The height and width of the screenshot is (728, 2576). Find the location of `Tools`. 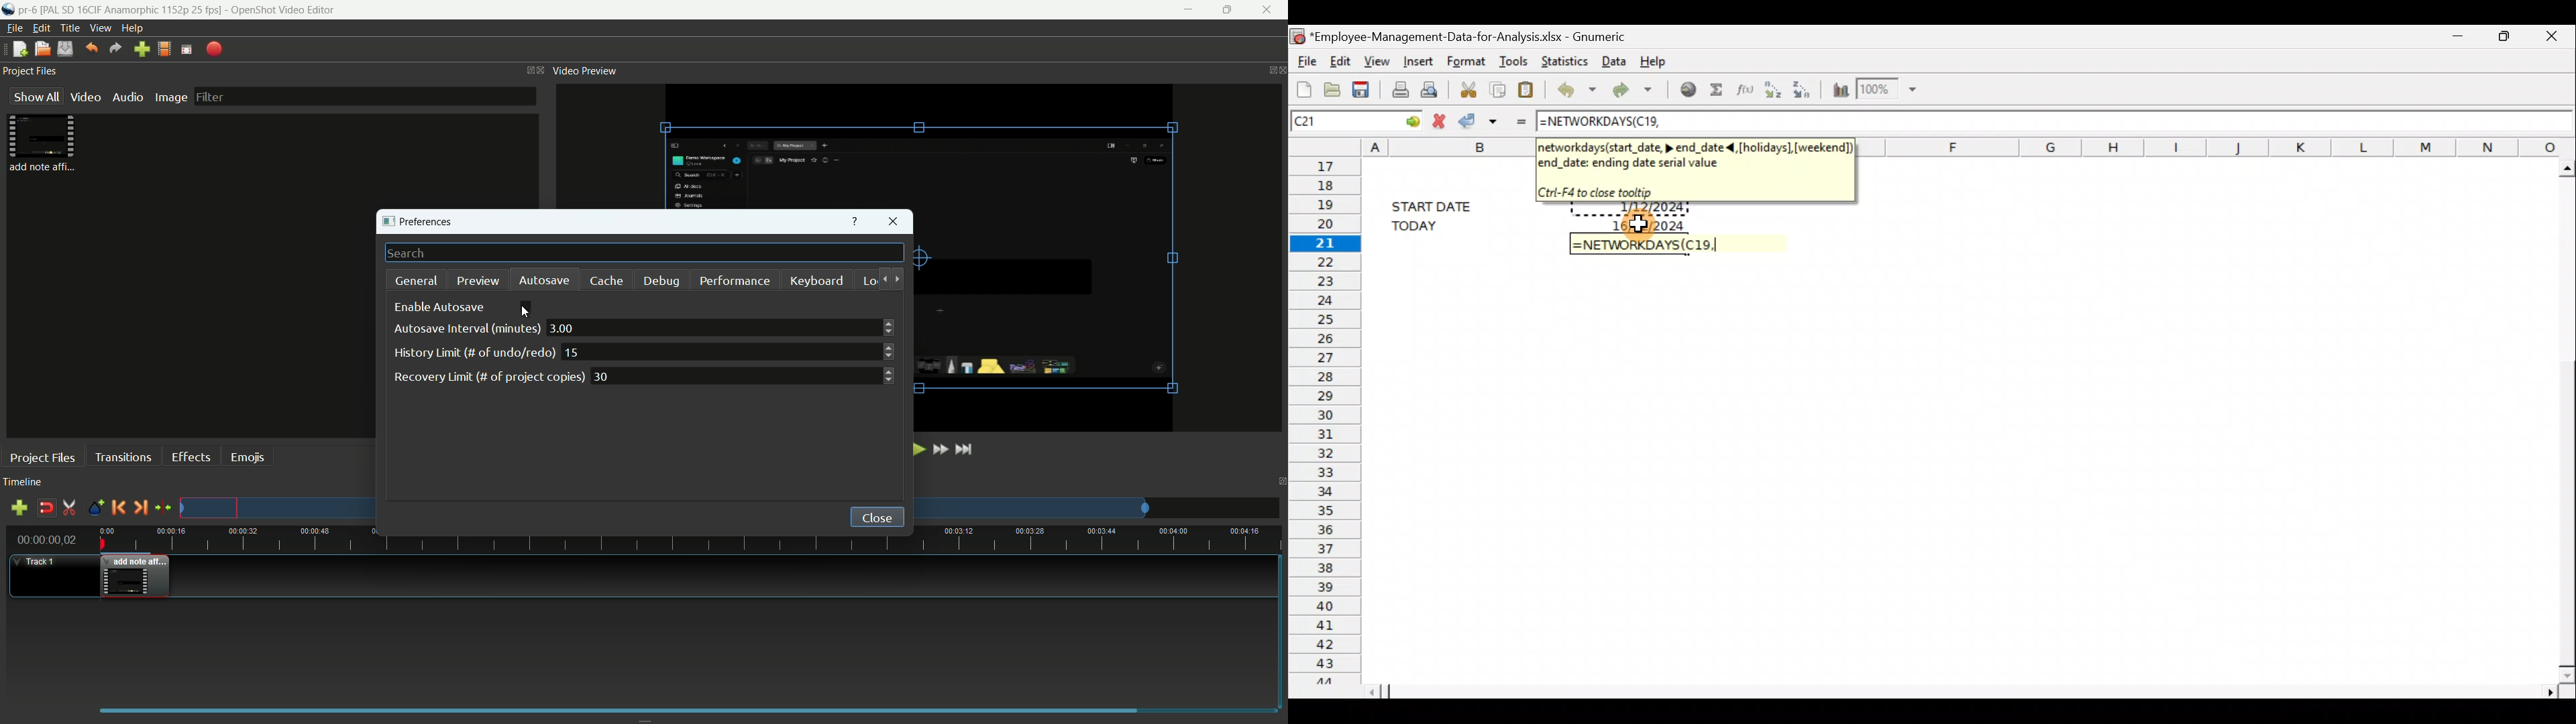

Tools is located at coordinates (1512, 58).